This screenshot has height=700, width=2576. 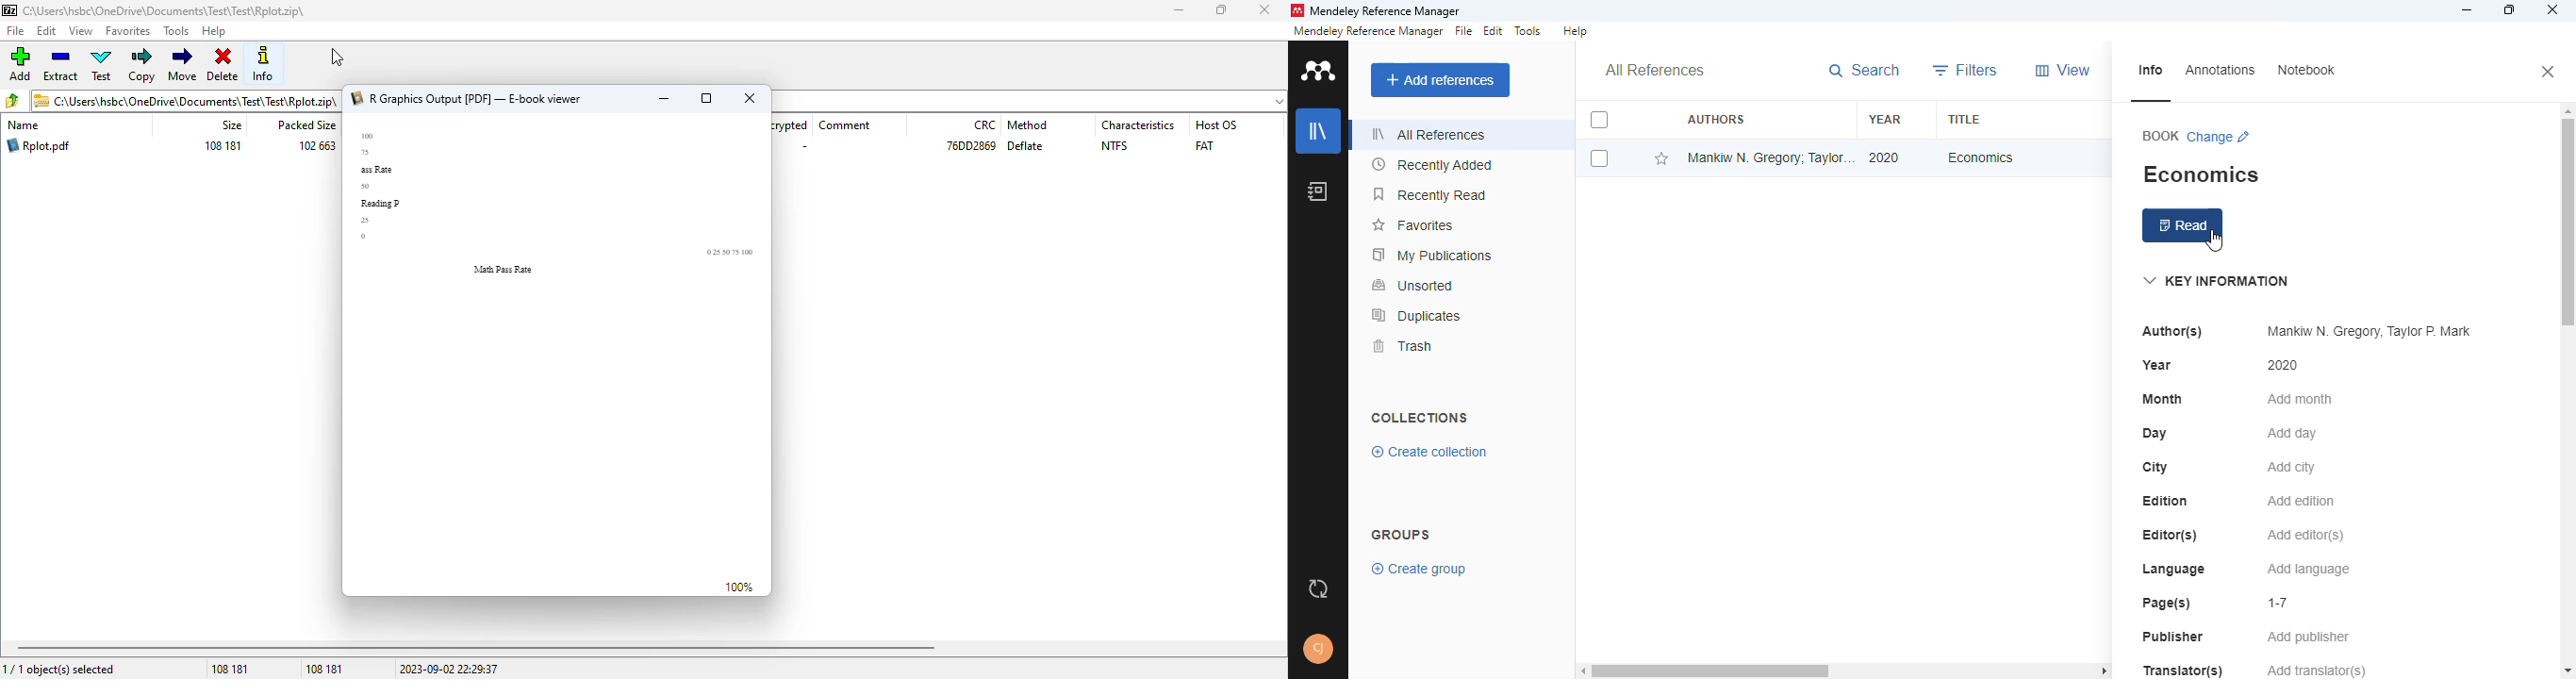 What do you see at coordinates (2215, 241) in the screenshot?
I see `cursor` at bounding box center [2215, 241].